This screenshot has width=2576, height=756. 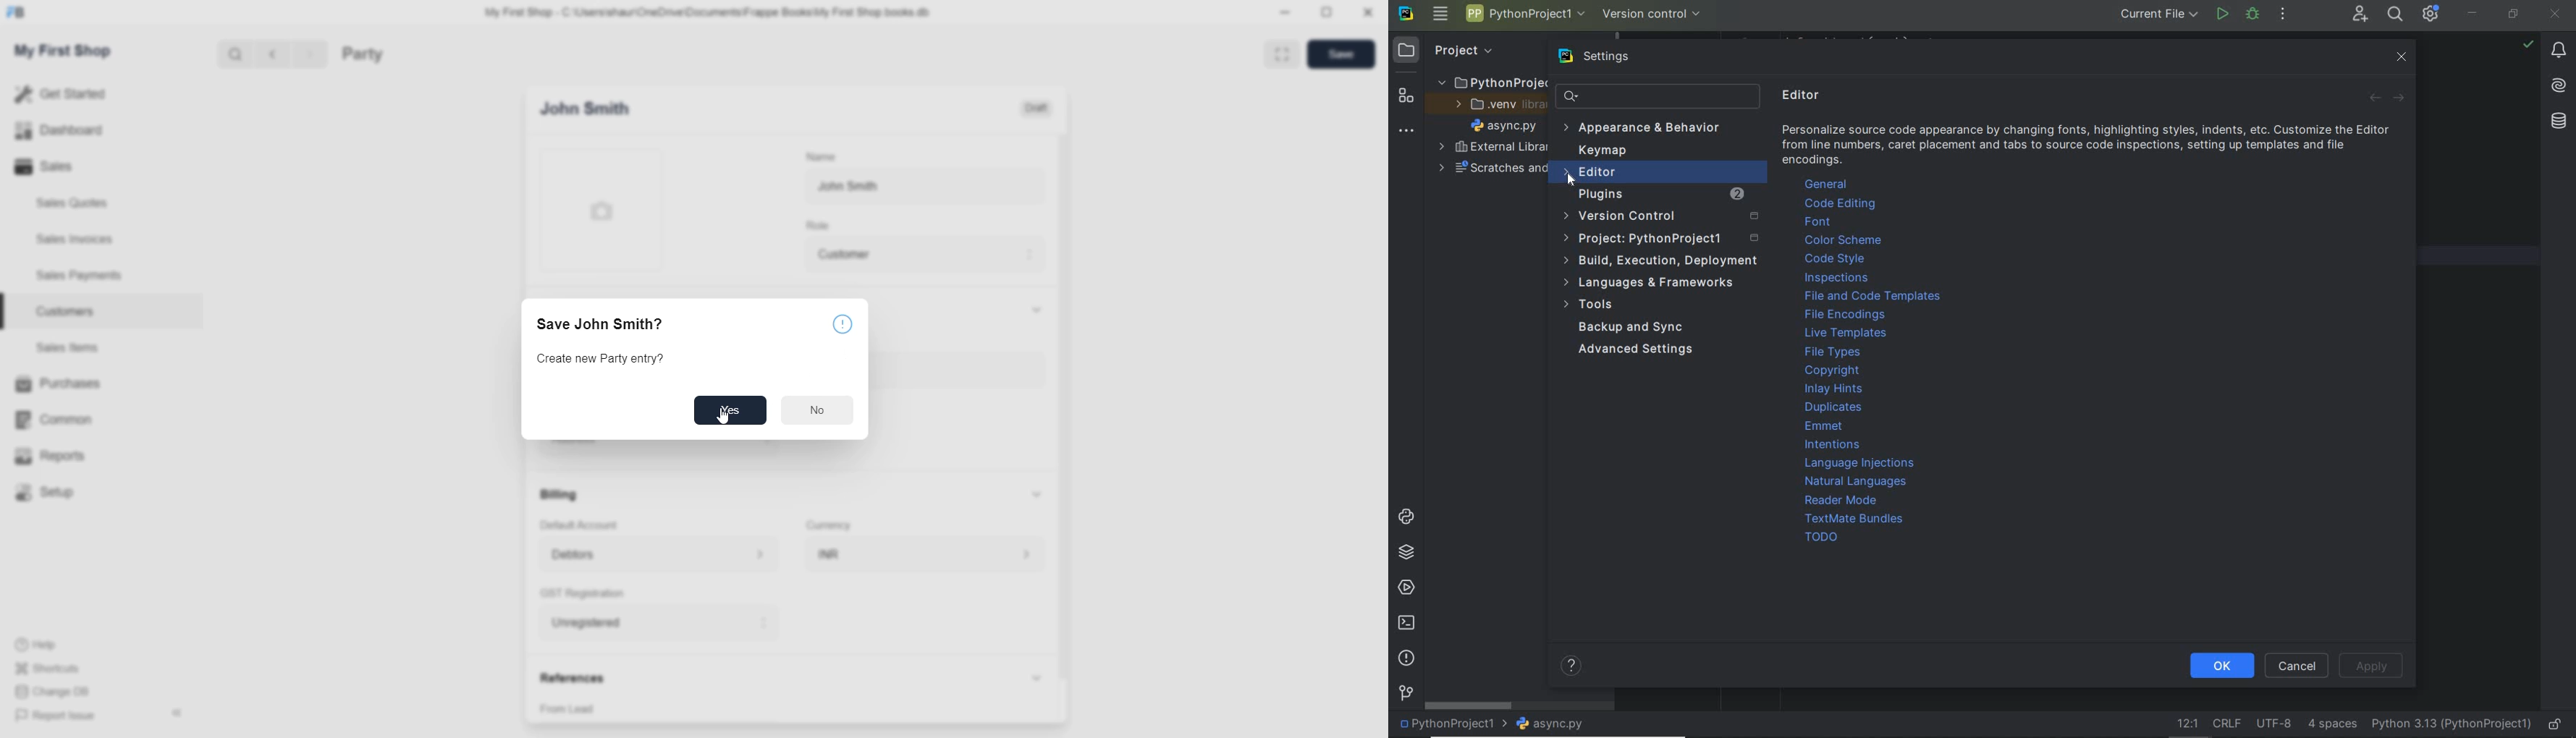 I want to click on Party, so click(x=368, y=56).